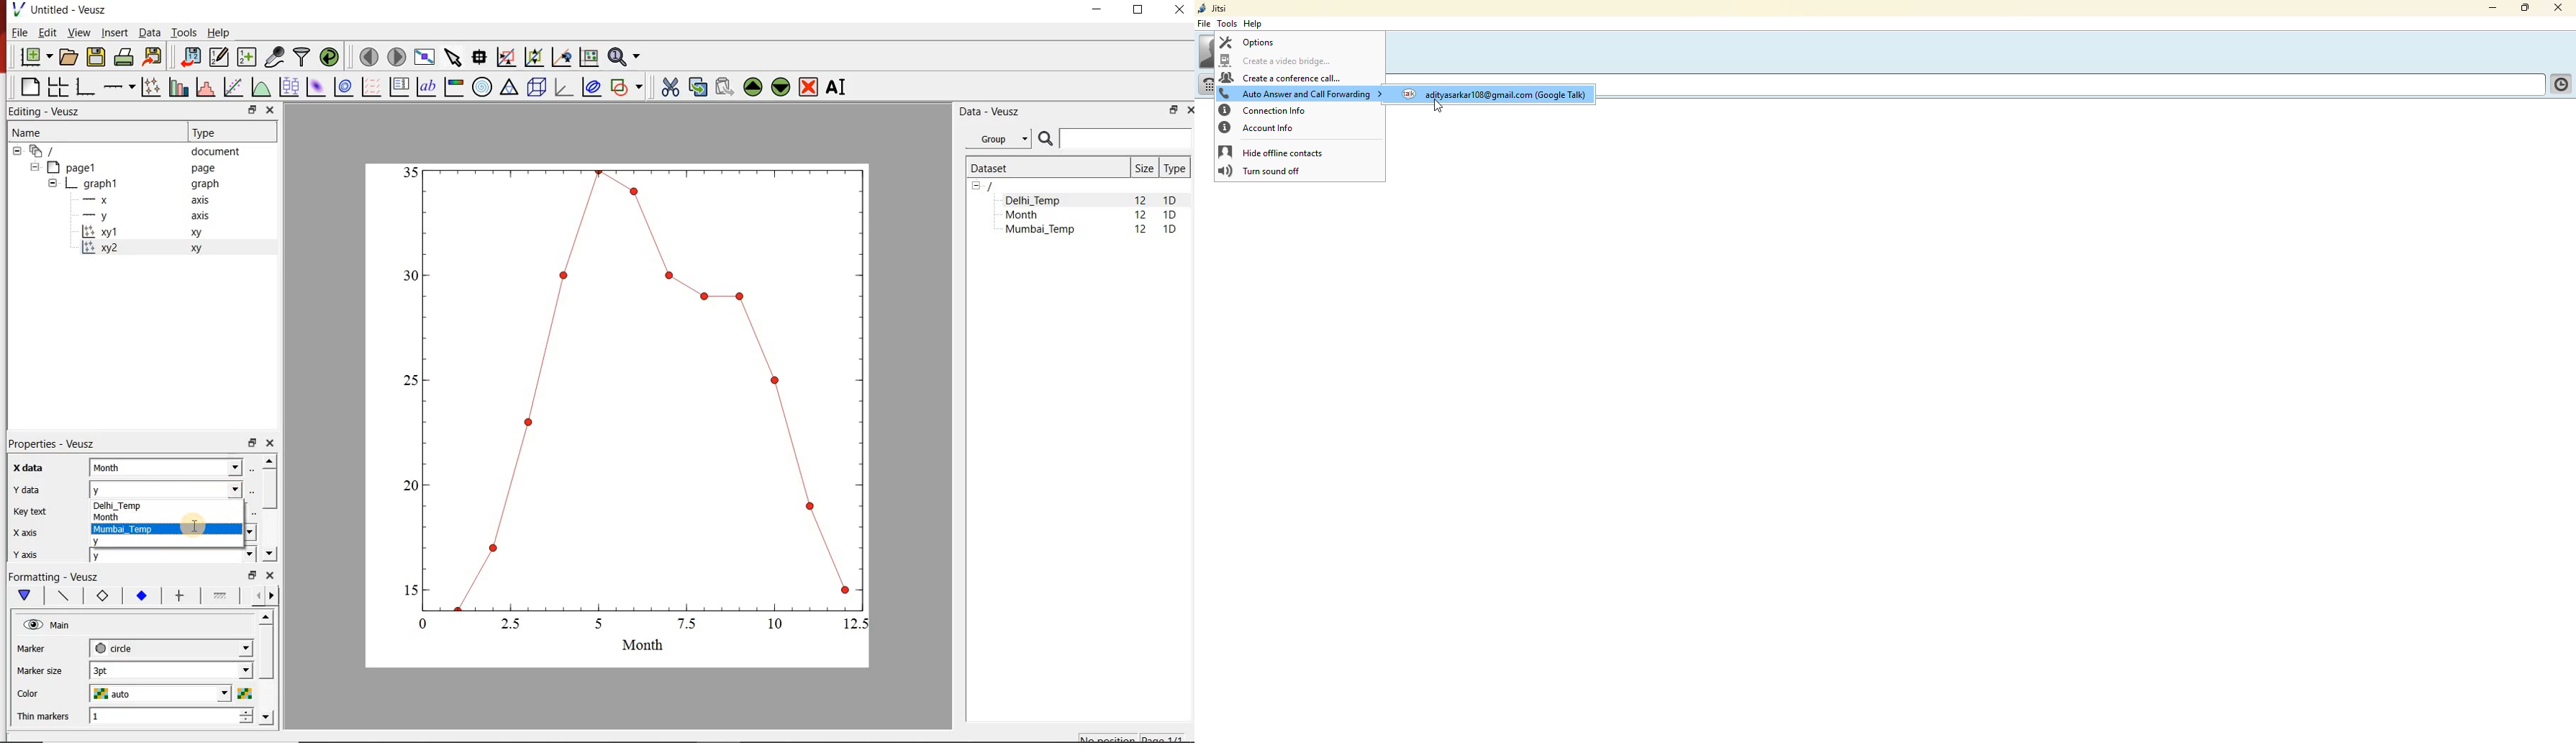 This screenshot has height=756, width=2576. Describe the element at coordinates (30, 468) in the screenshot. I see `x-data` at that location.